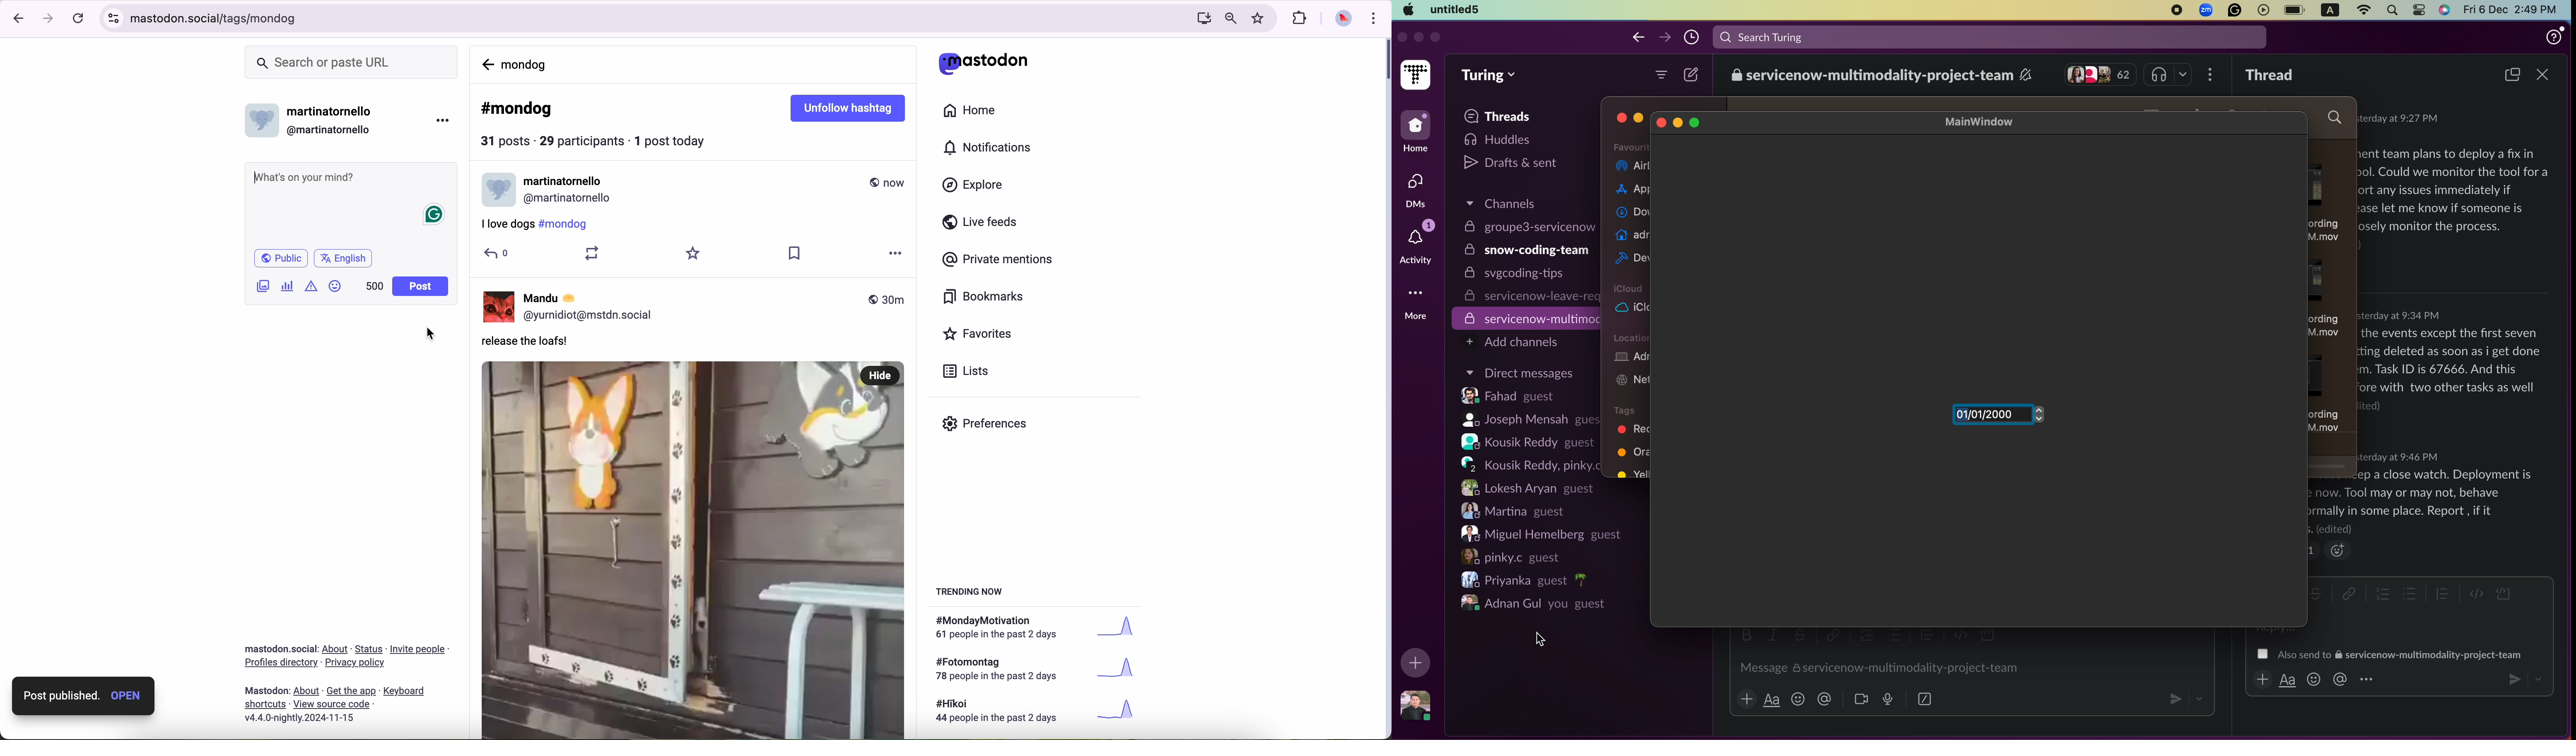 The image size is (2576, 756). Describe the element at coordinates (1528, 463) in the screenshot. I see `Kousik` at that location.